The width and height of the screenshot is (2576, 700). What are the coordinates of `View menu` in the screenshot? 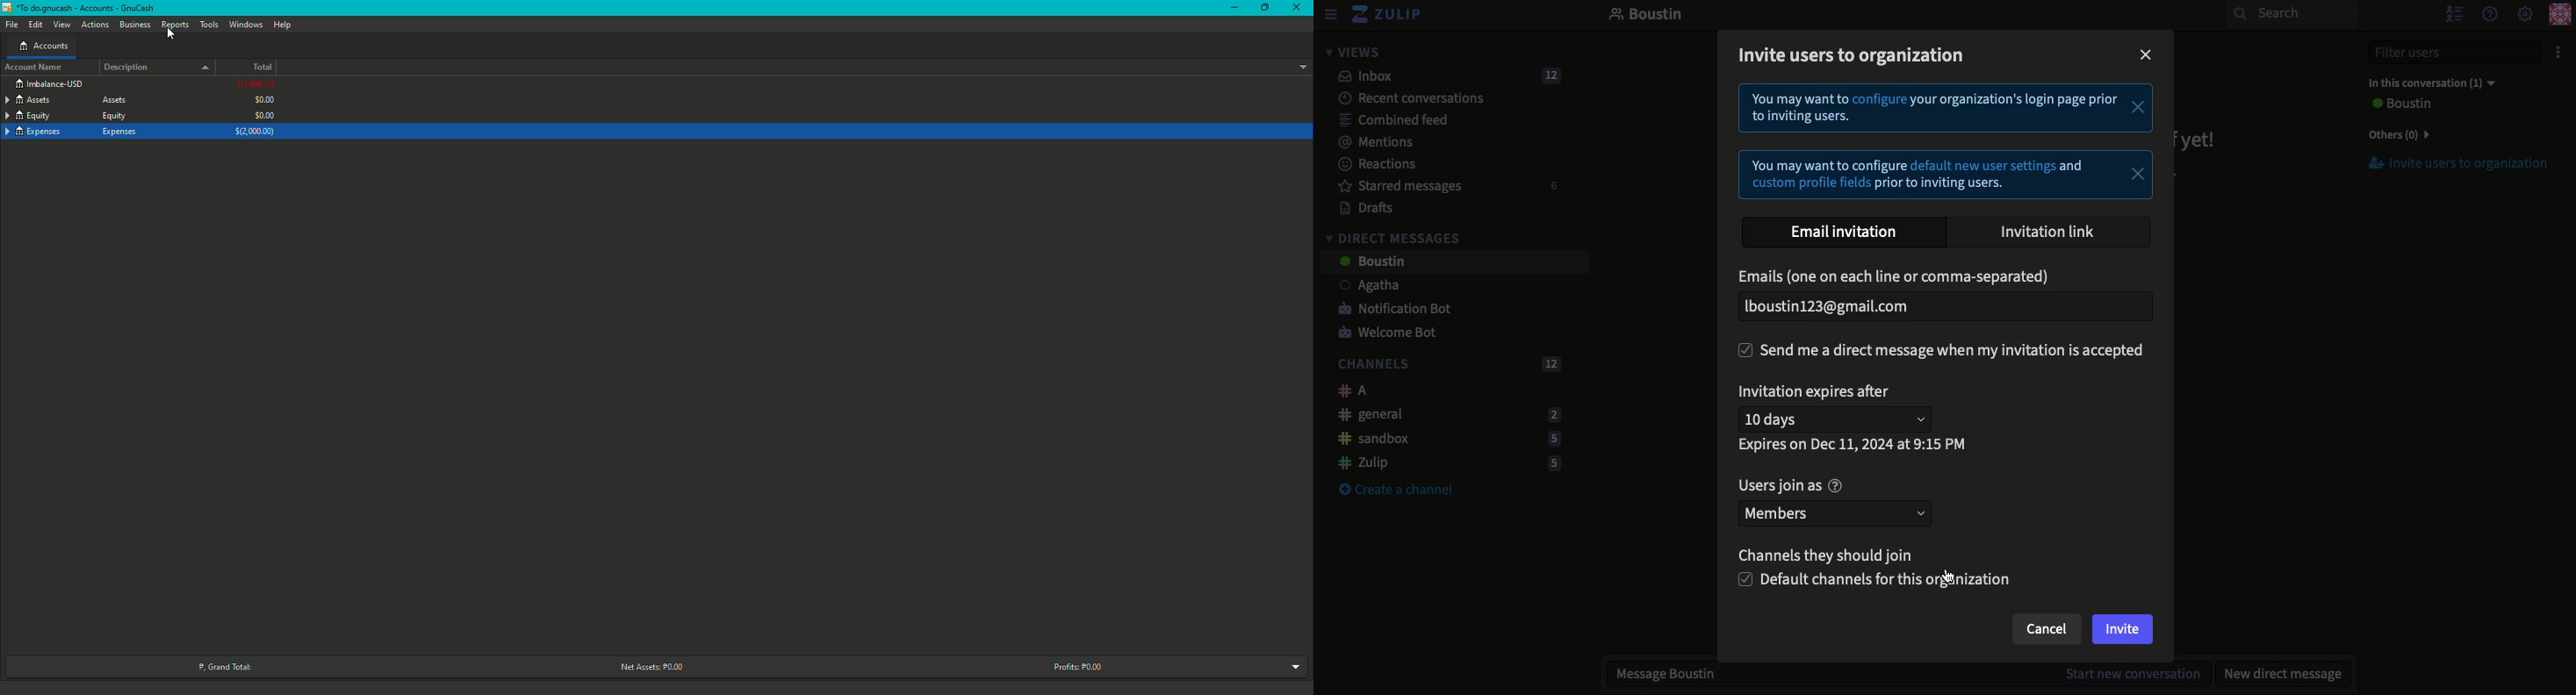 It's located at (1329, 15).